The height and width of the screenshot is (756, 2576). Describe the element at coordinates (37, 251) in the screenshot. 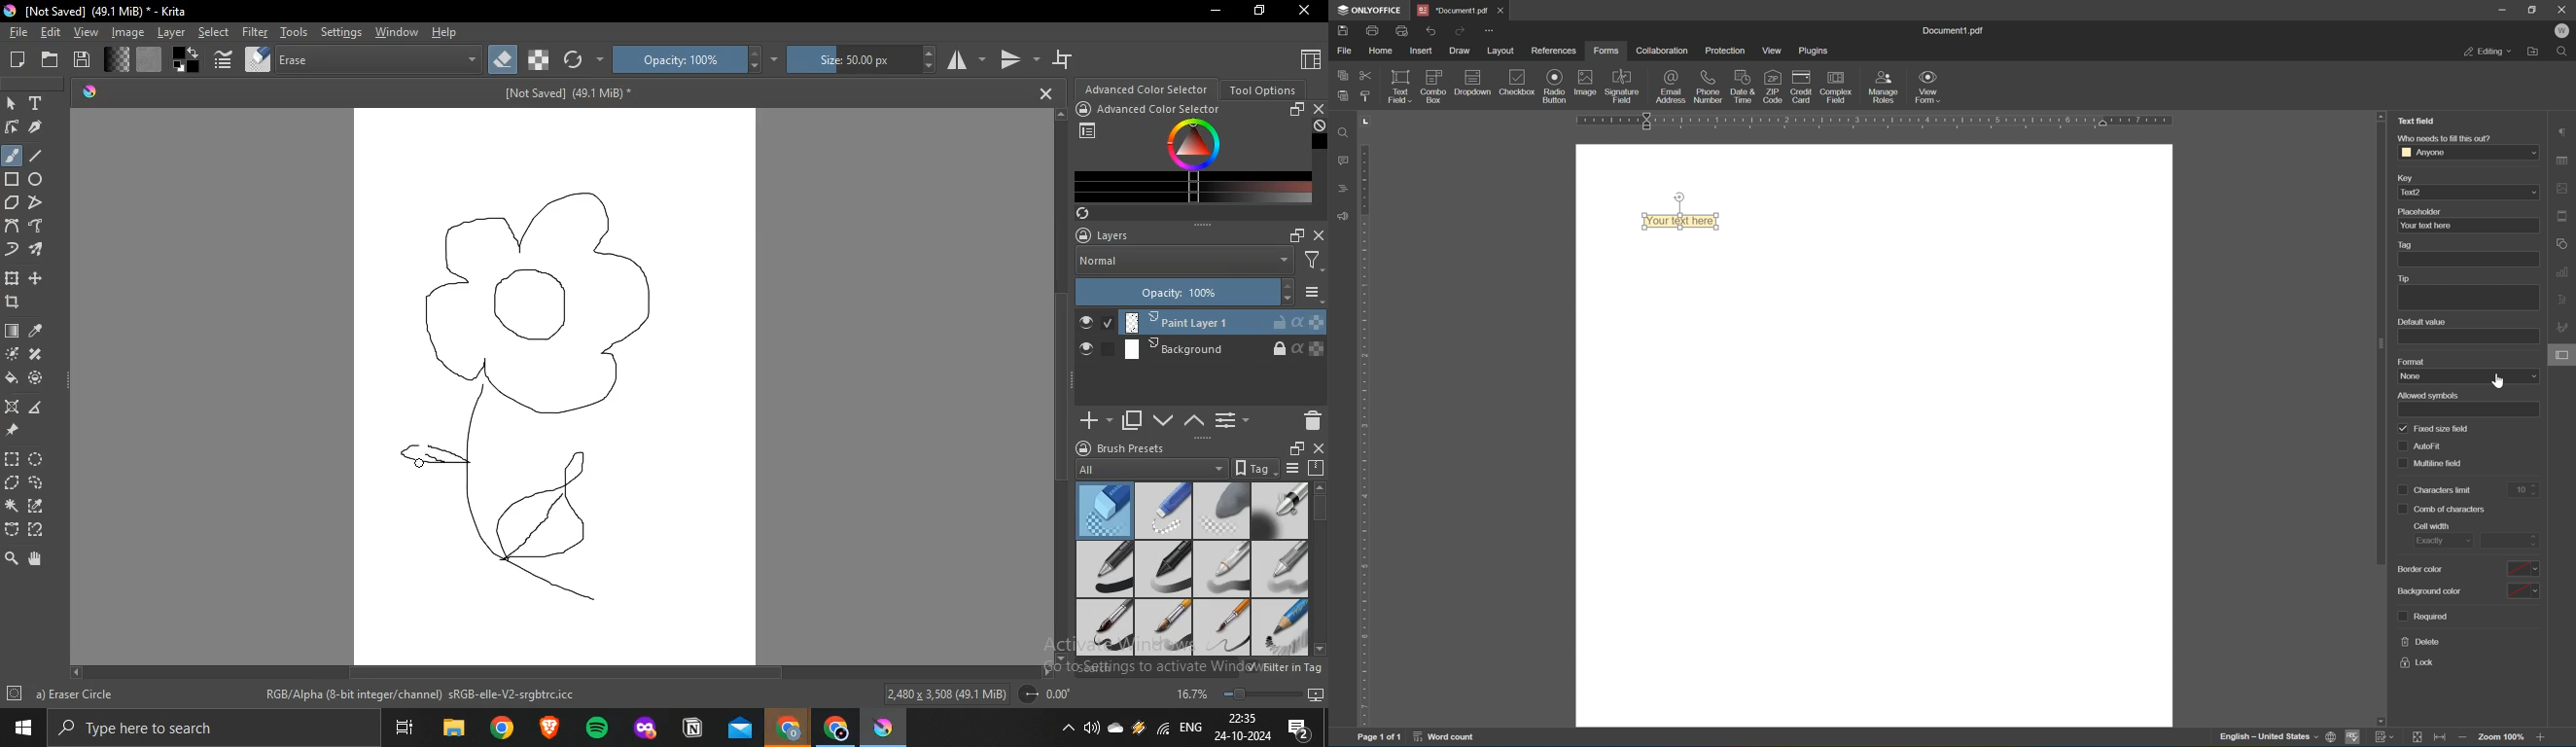

I see `multiple brush tool` at that location.